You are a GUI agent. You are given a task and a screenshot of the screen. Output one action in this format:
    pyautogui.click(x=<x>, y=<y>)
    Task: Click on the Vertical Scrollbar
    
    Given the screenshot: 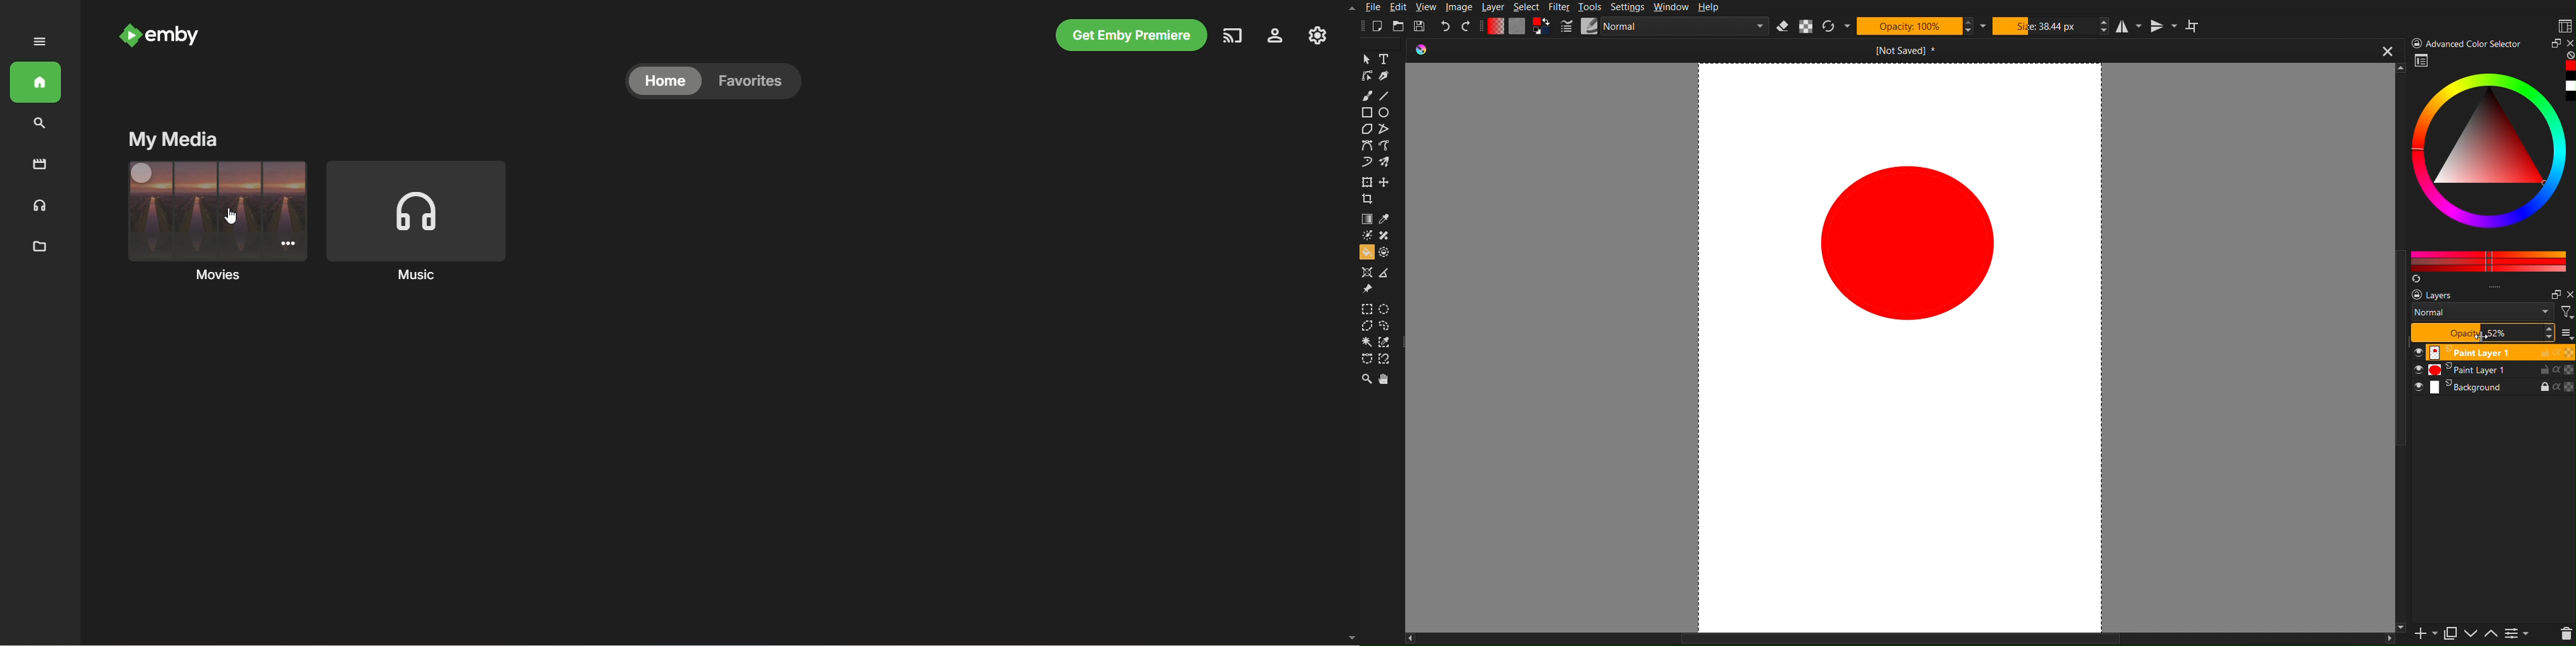 What is the action you would take?
    pyautogui.click(x=2402, y=506)
    